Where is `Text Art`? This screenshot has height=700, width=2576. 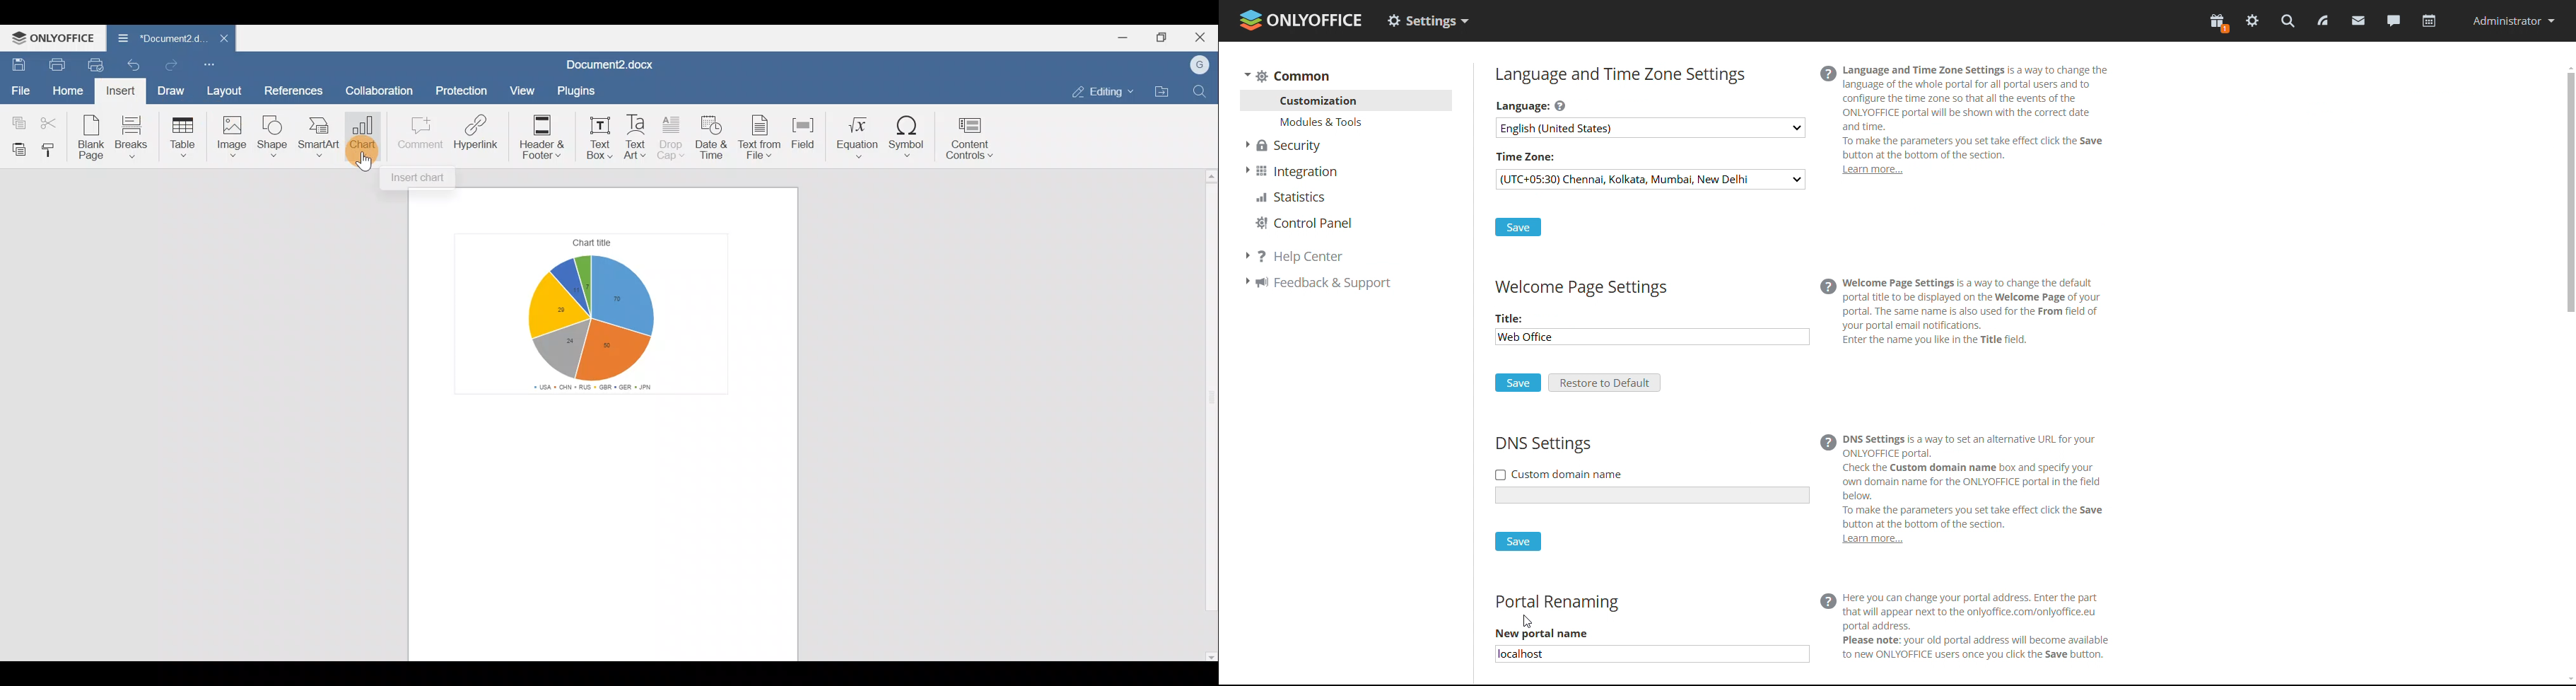
Text Art is located at coordinates (637, 136).